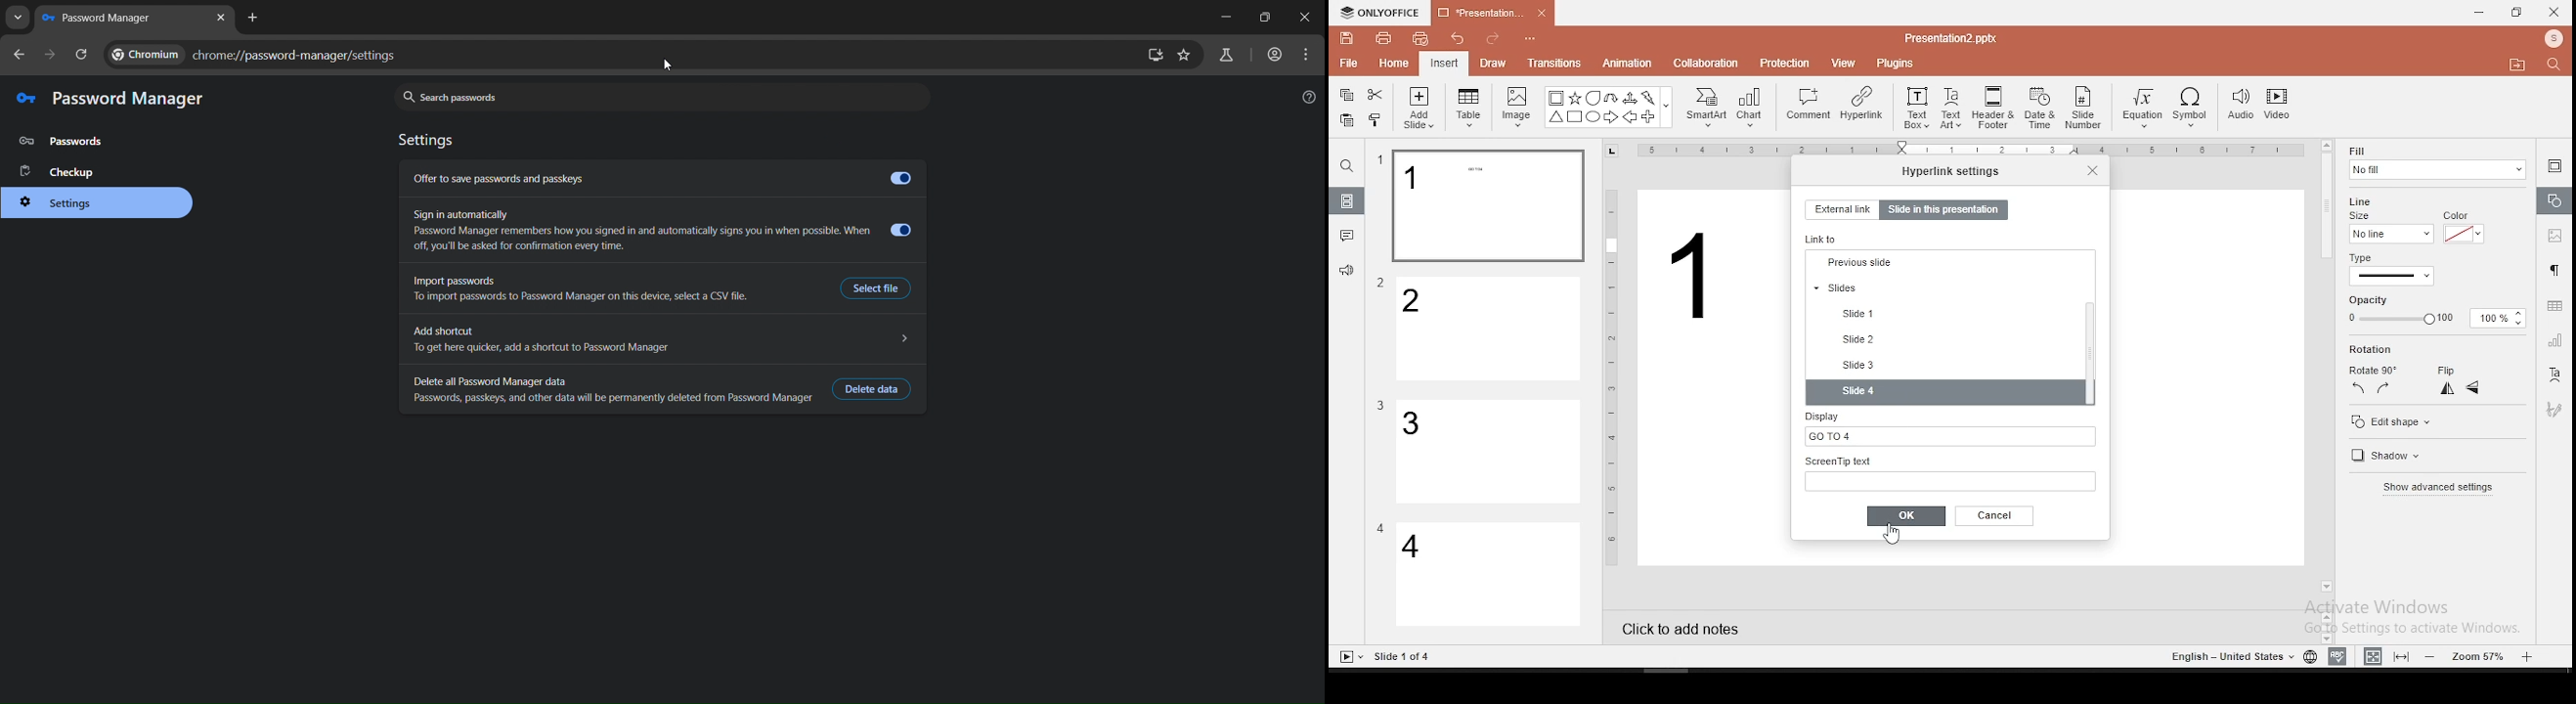  I want to click on Square, so click(1574, 118).